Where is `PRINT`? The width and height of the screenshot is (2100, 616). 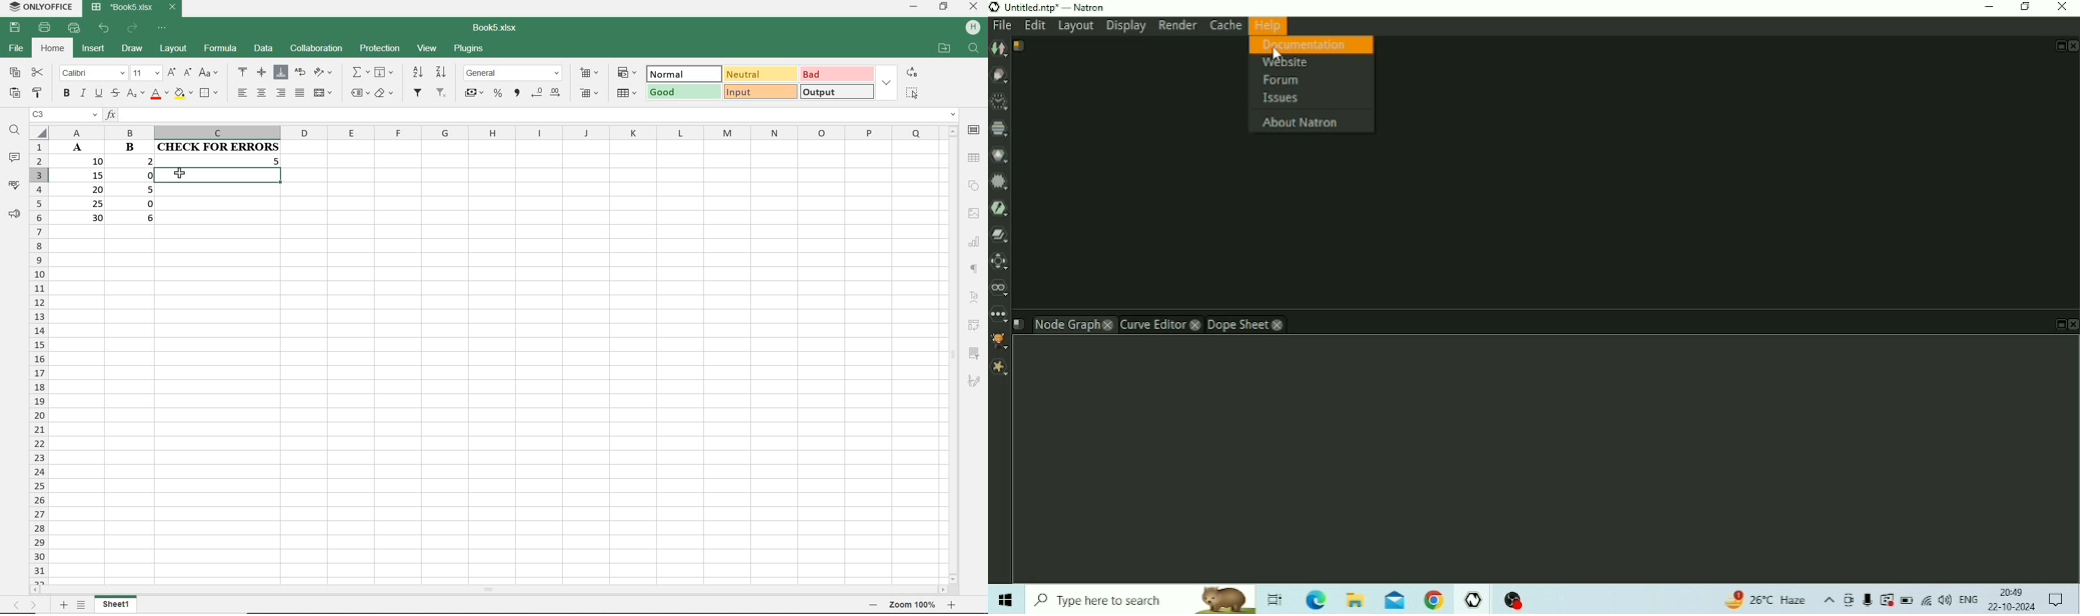 PRINT is located at coordinates (46, 28).